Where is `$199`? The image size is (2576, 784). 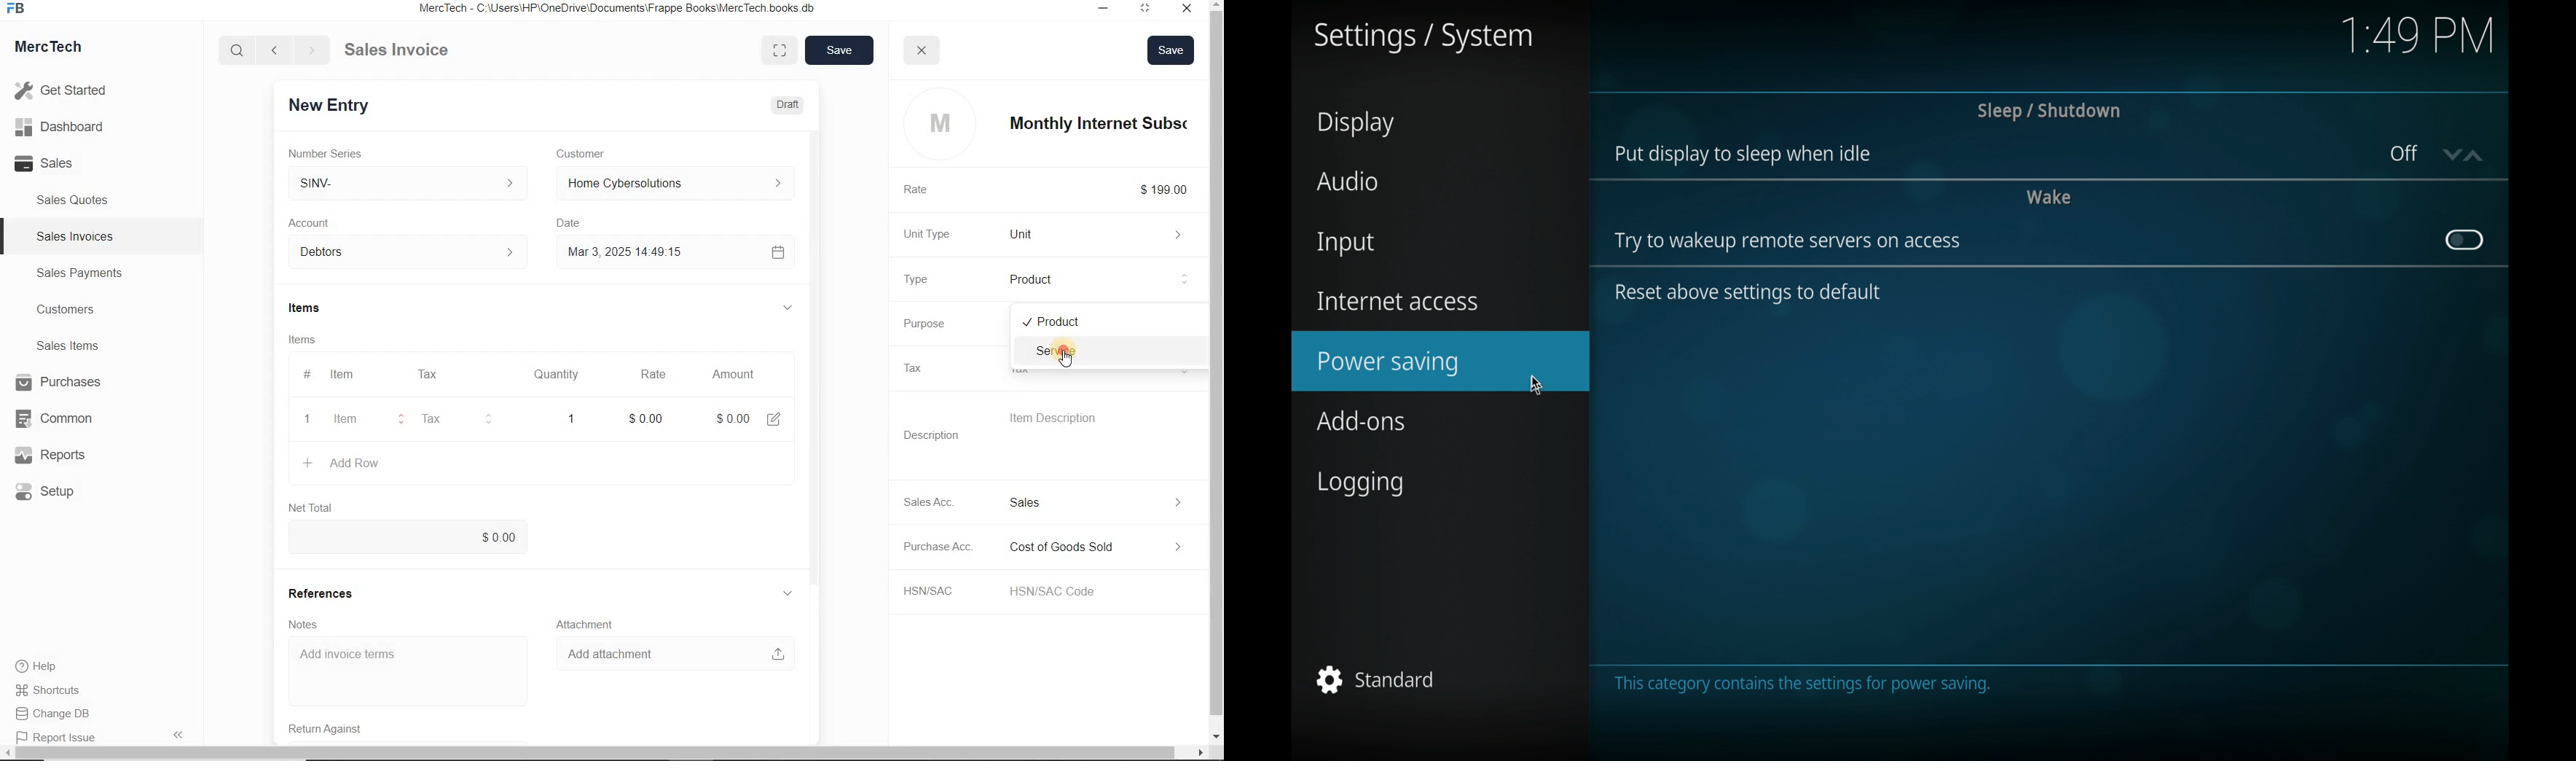 $199 is located at coordinates (1174, 190).